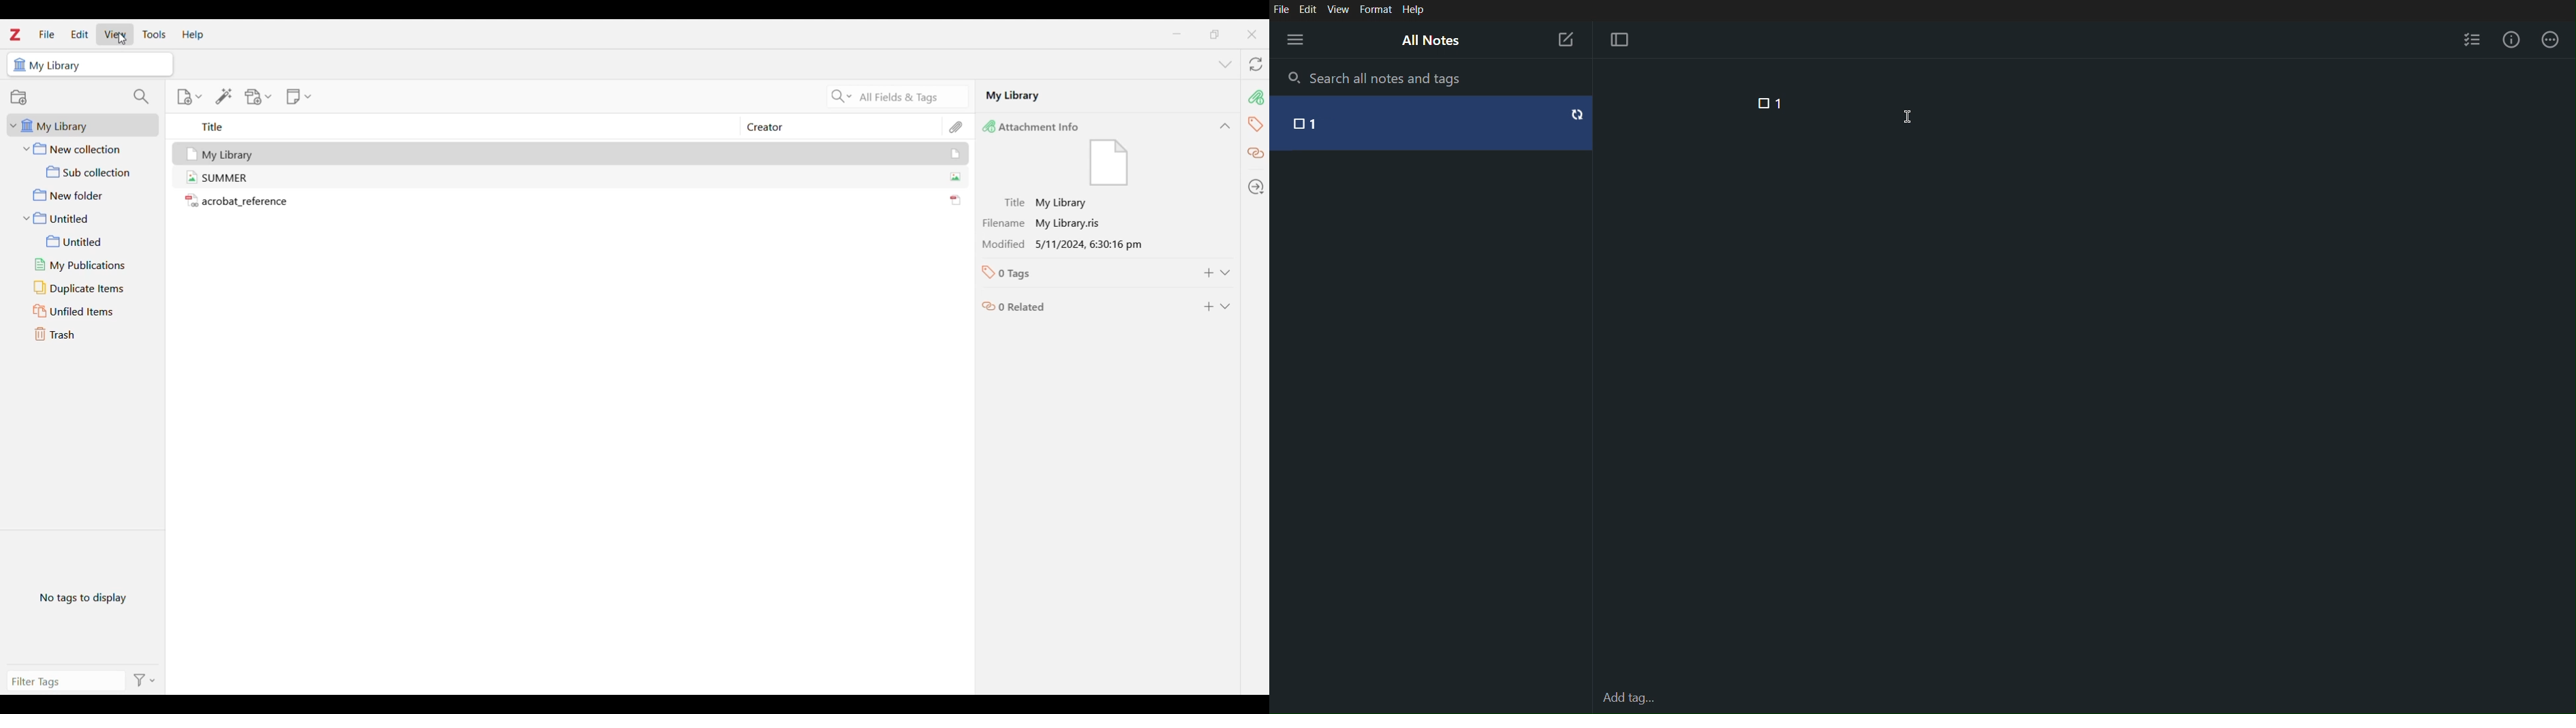 The height and width of the screenshot is (728, 2576). Describe the element at coordinates (1780, 103) in the screenshot. I see `1` at that location.